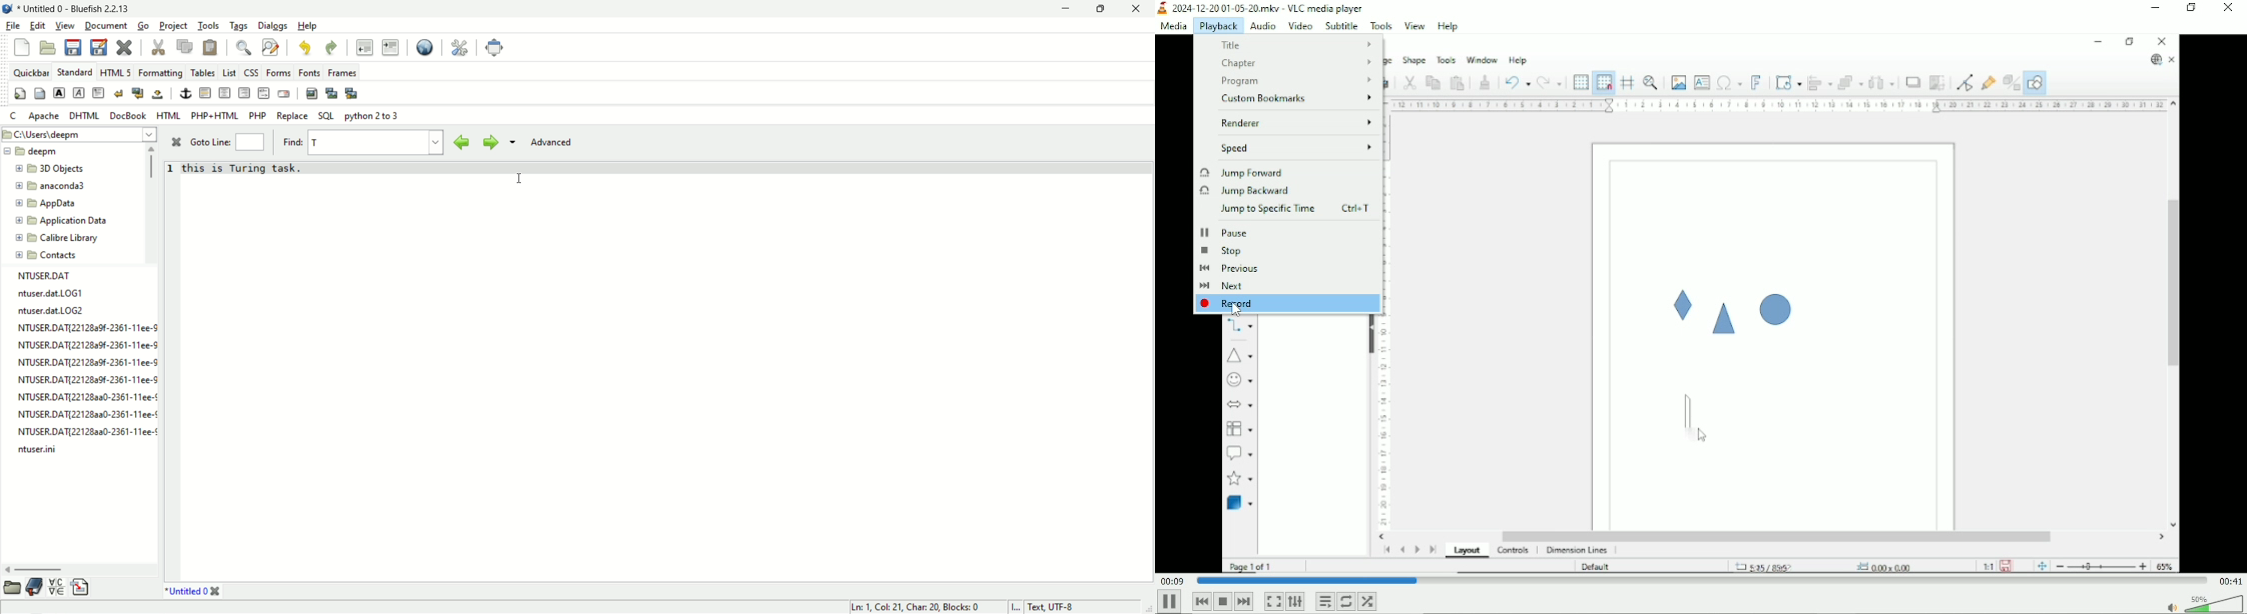 The image size is (2268, 616). I want to click on file list, so click(84, 370).